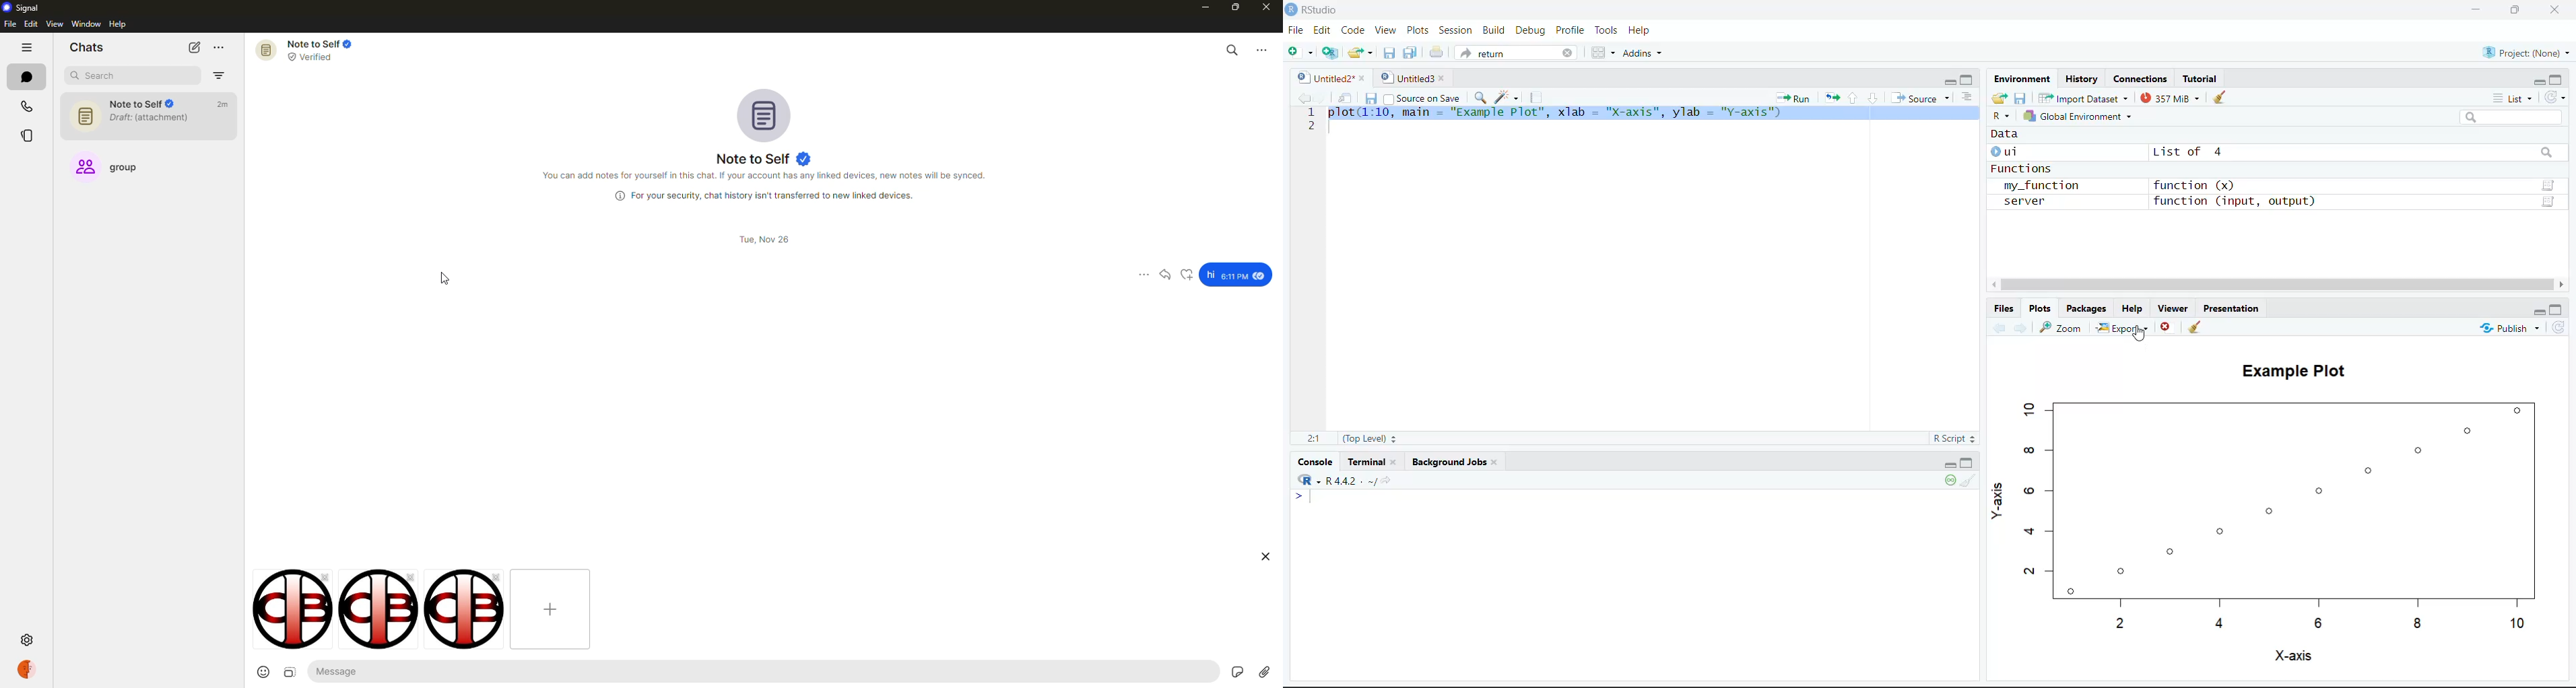  I want to click on Example Plot, so click(2289, 368).